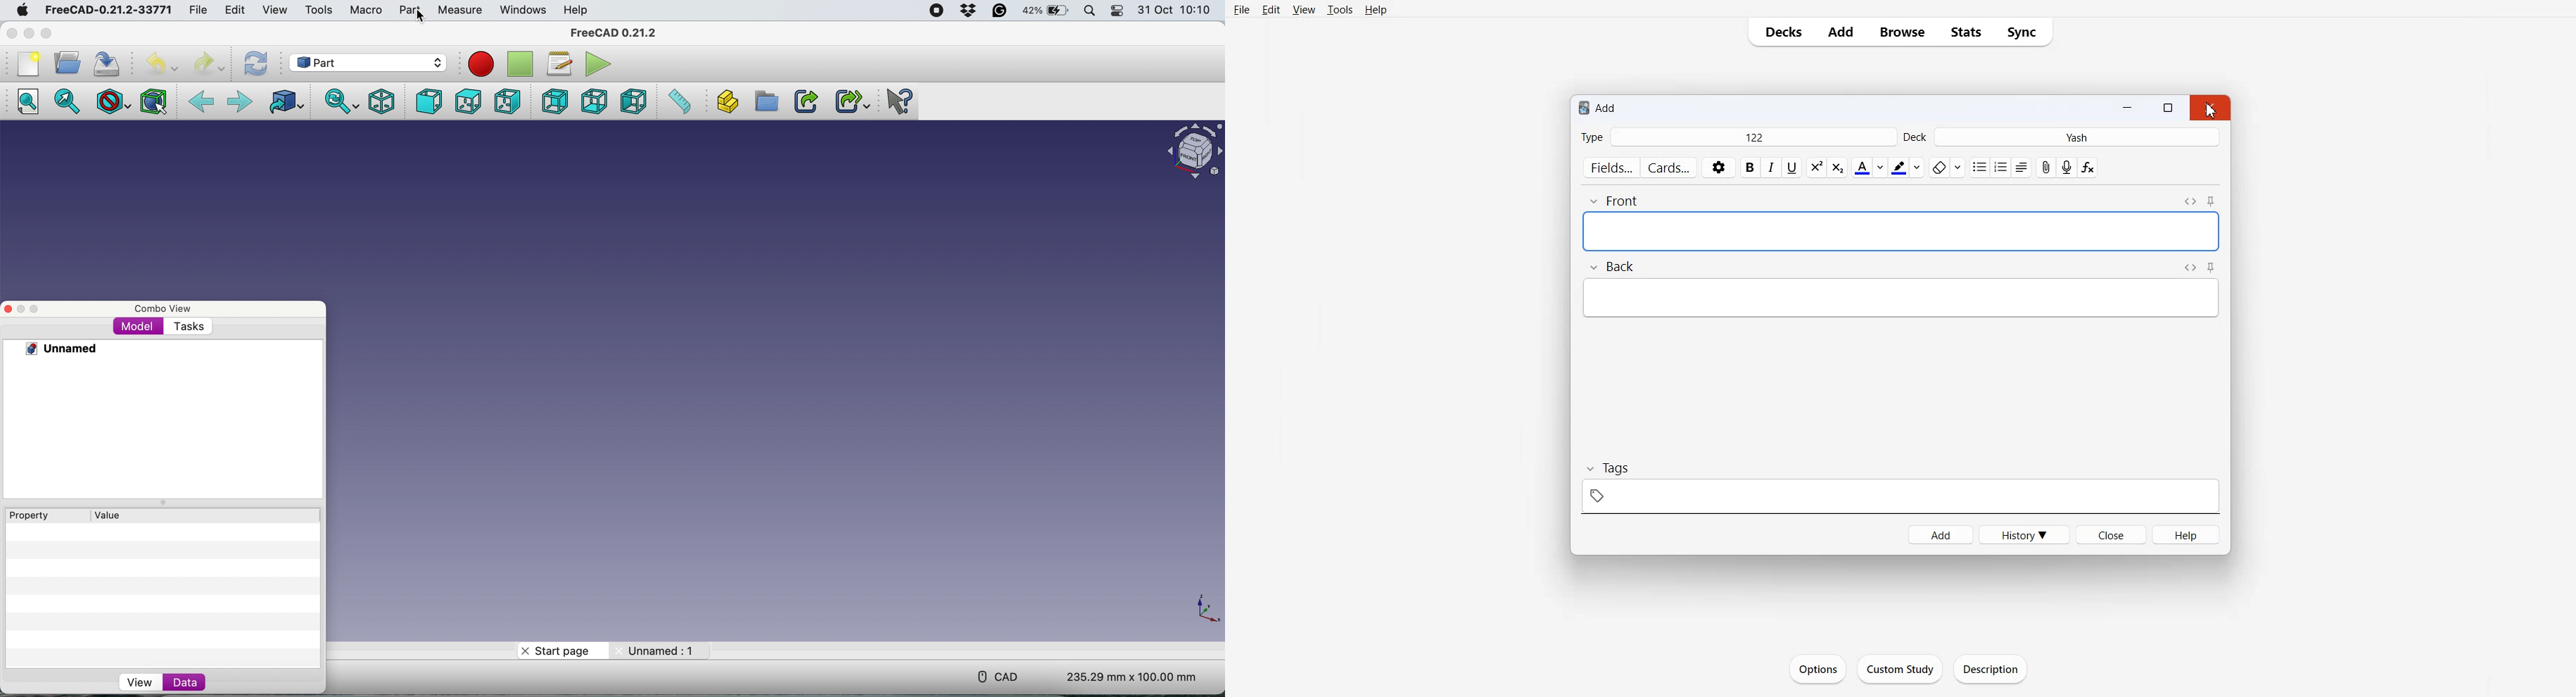  I want to click on ordered list, so click(2000, 167).